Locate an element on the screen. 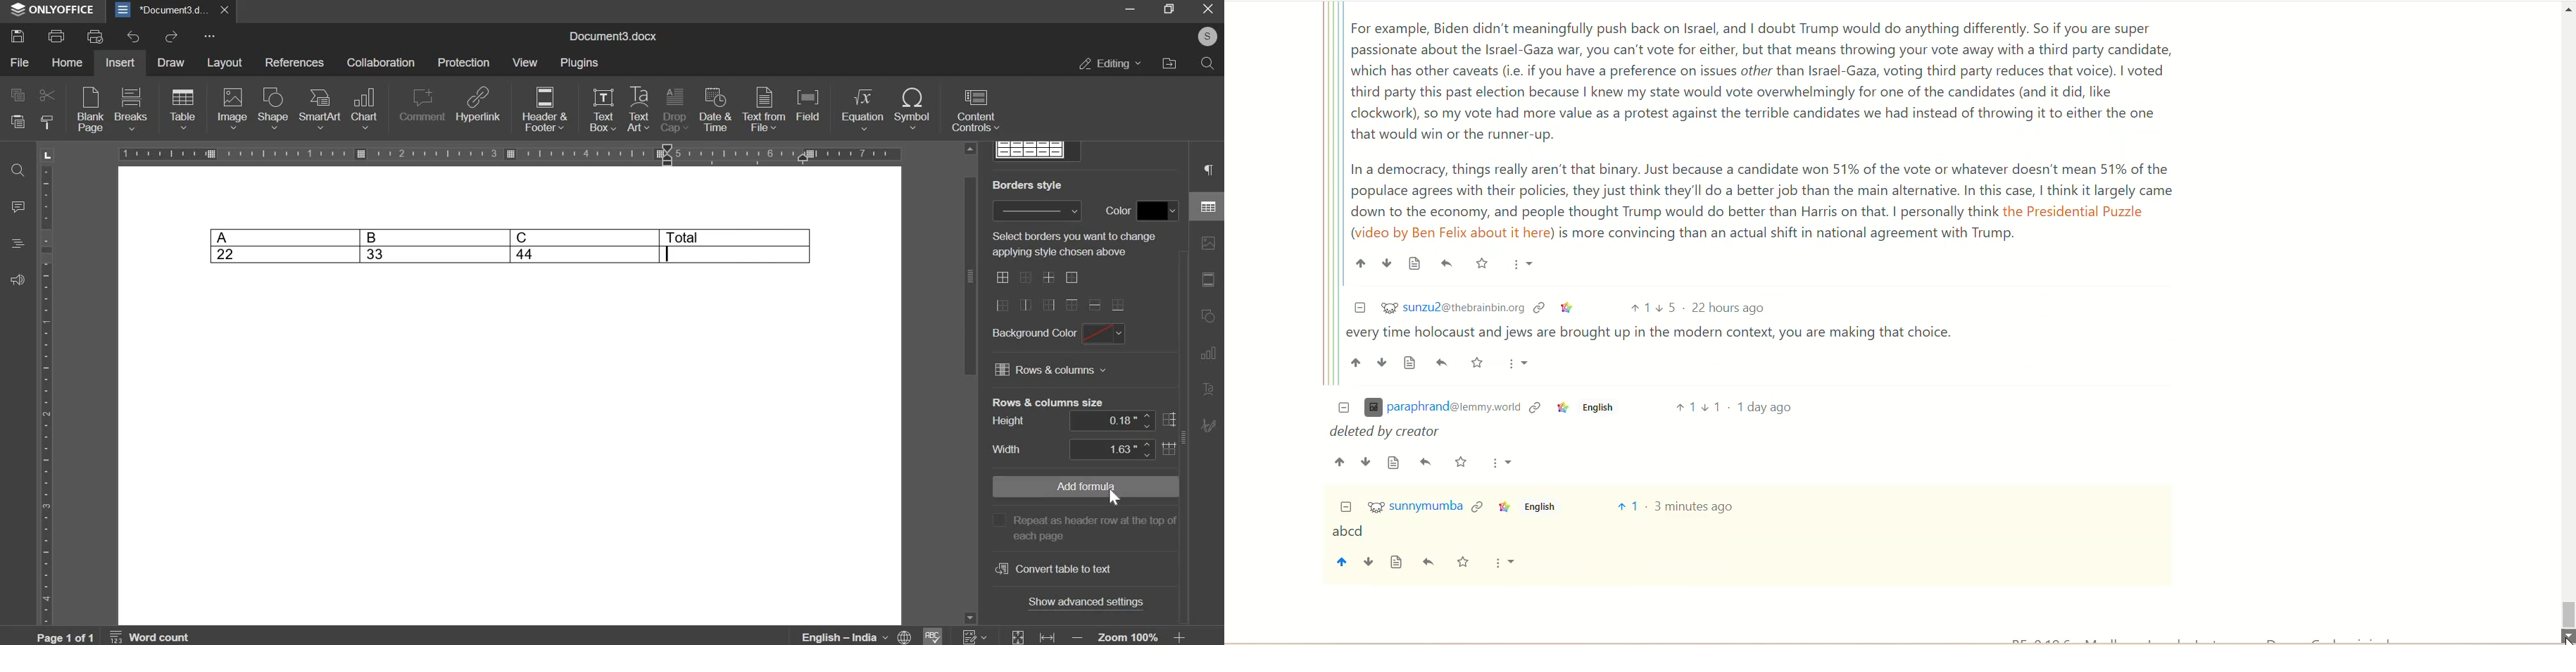 The height and width of the screenshot is (672, 2576). draw is located at coordinates (171, 62).